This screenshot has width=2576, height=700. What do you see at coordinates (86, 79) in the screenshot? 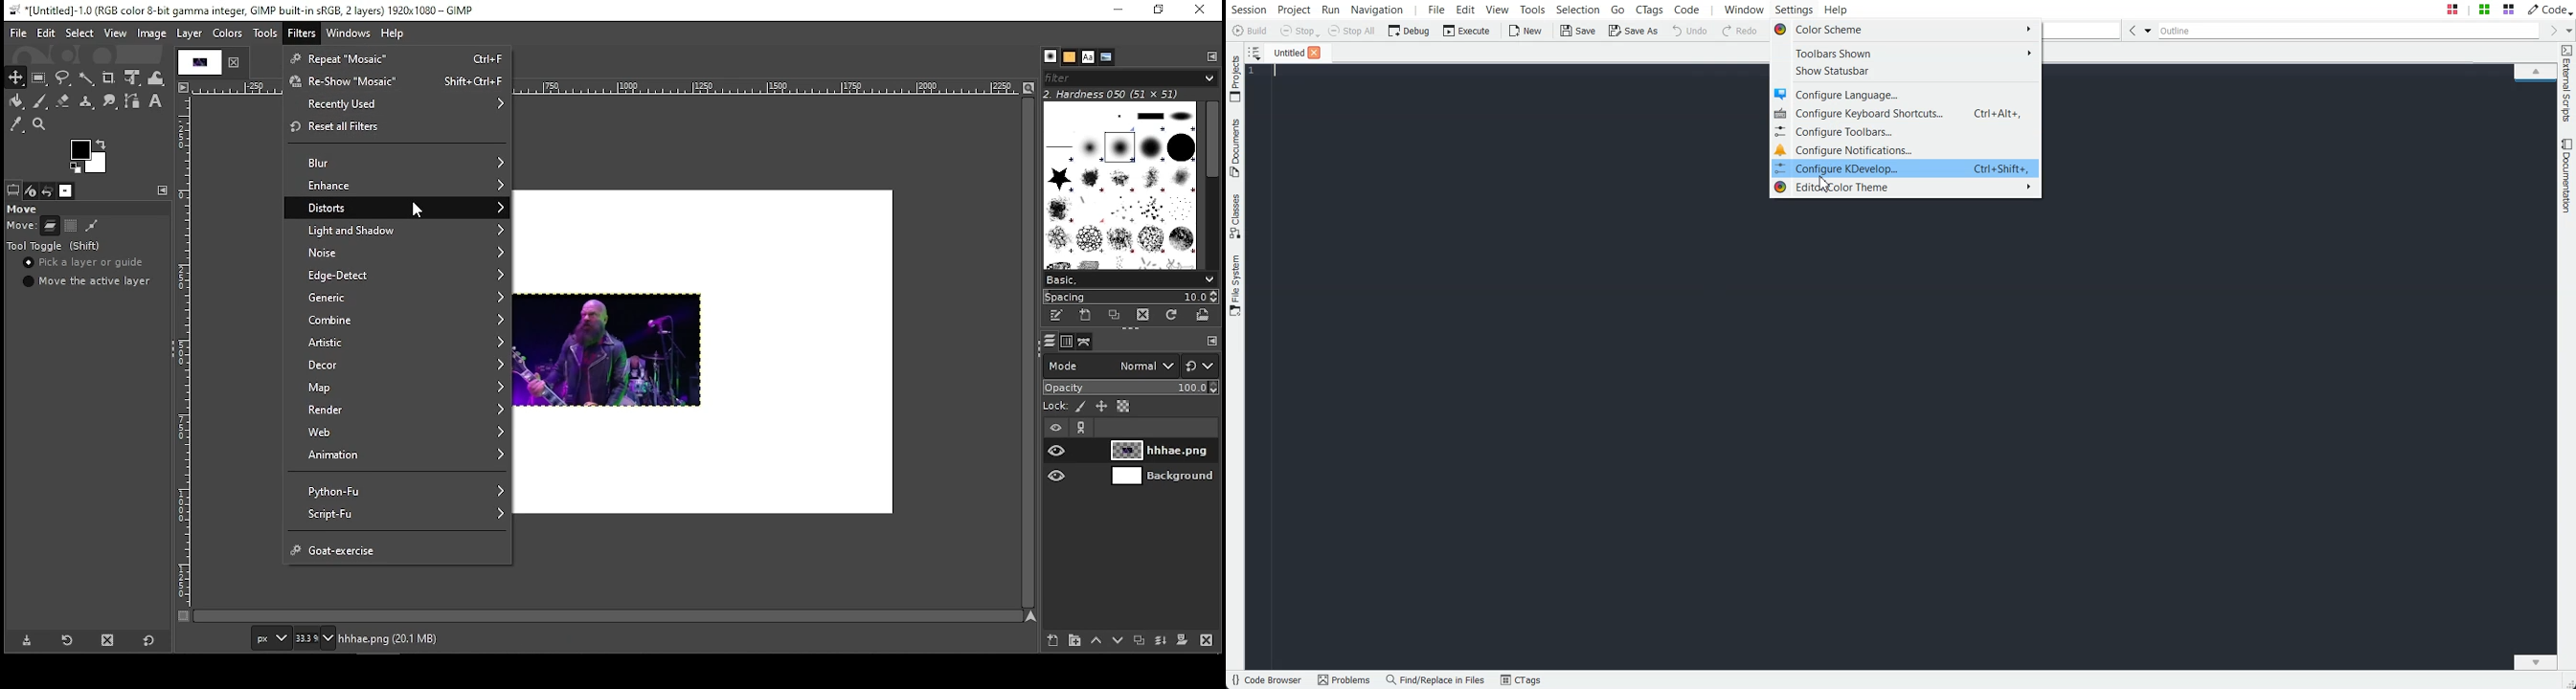
I see `fuzzy selection tool` at bounding box center [86, 79].